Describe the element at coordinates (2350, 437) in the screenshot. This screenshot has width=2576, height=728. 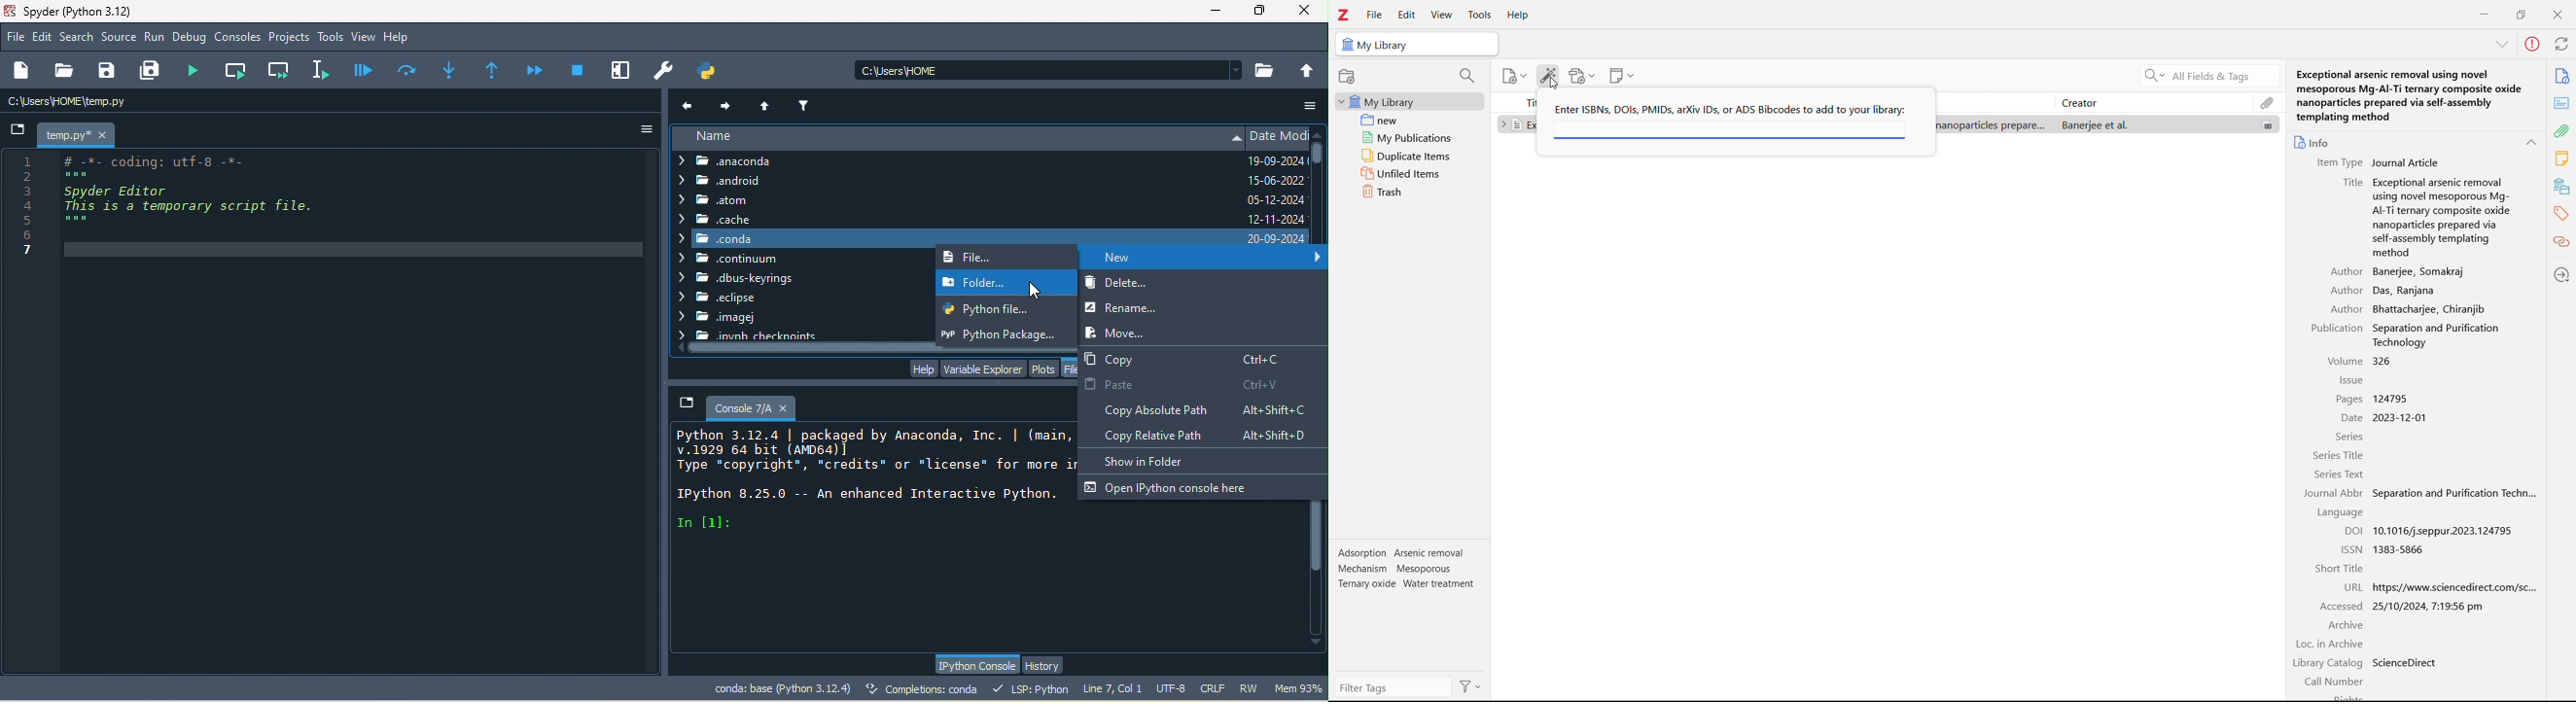
I see `Series` at that location.